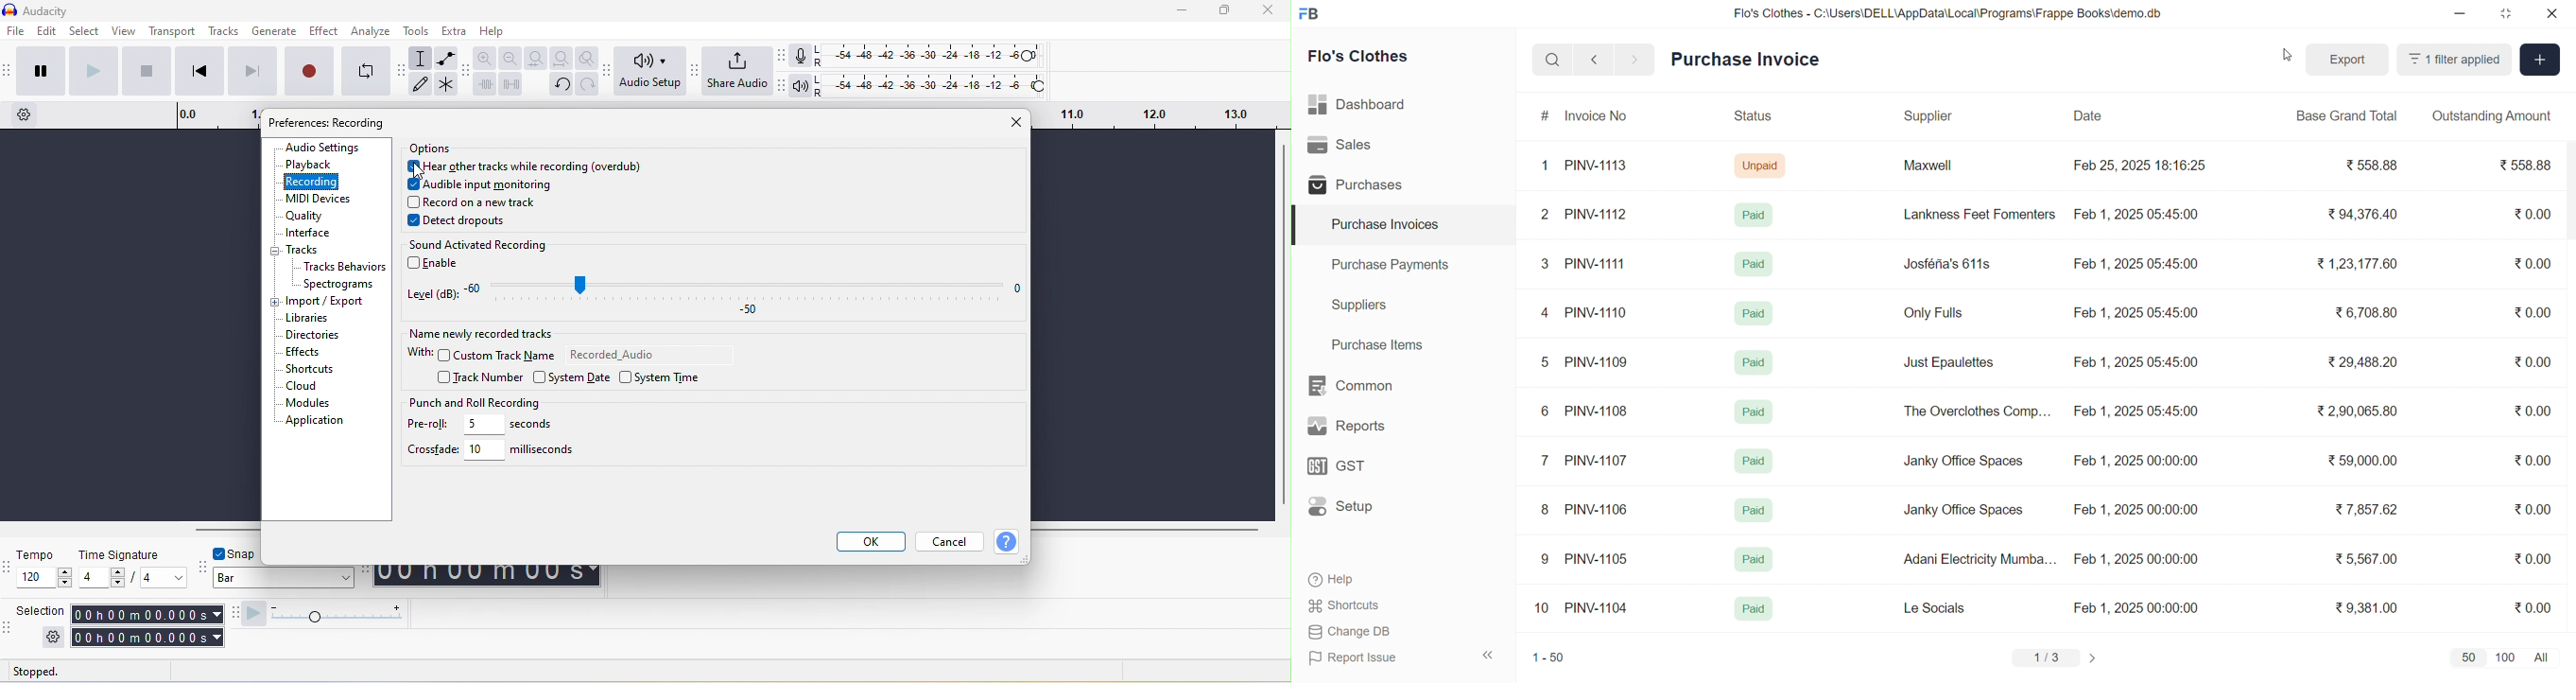 The image size is (2576, 700). I want to click on navigate backward, so click(1594, 59).